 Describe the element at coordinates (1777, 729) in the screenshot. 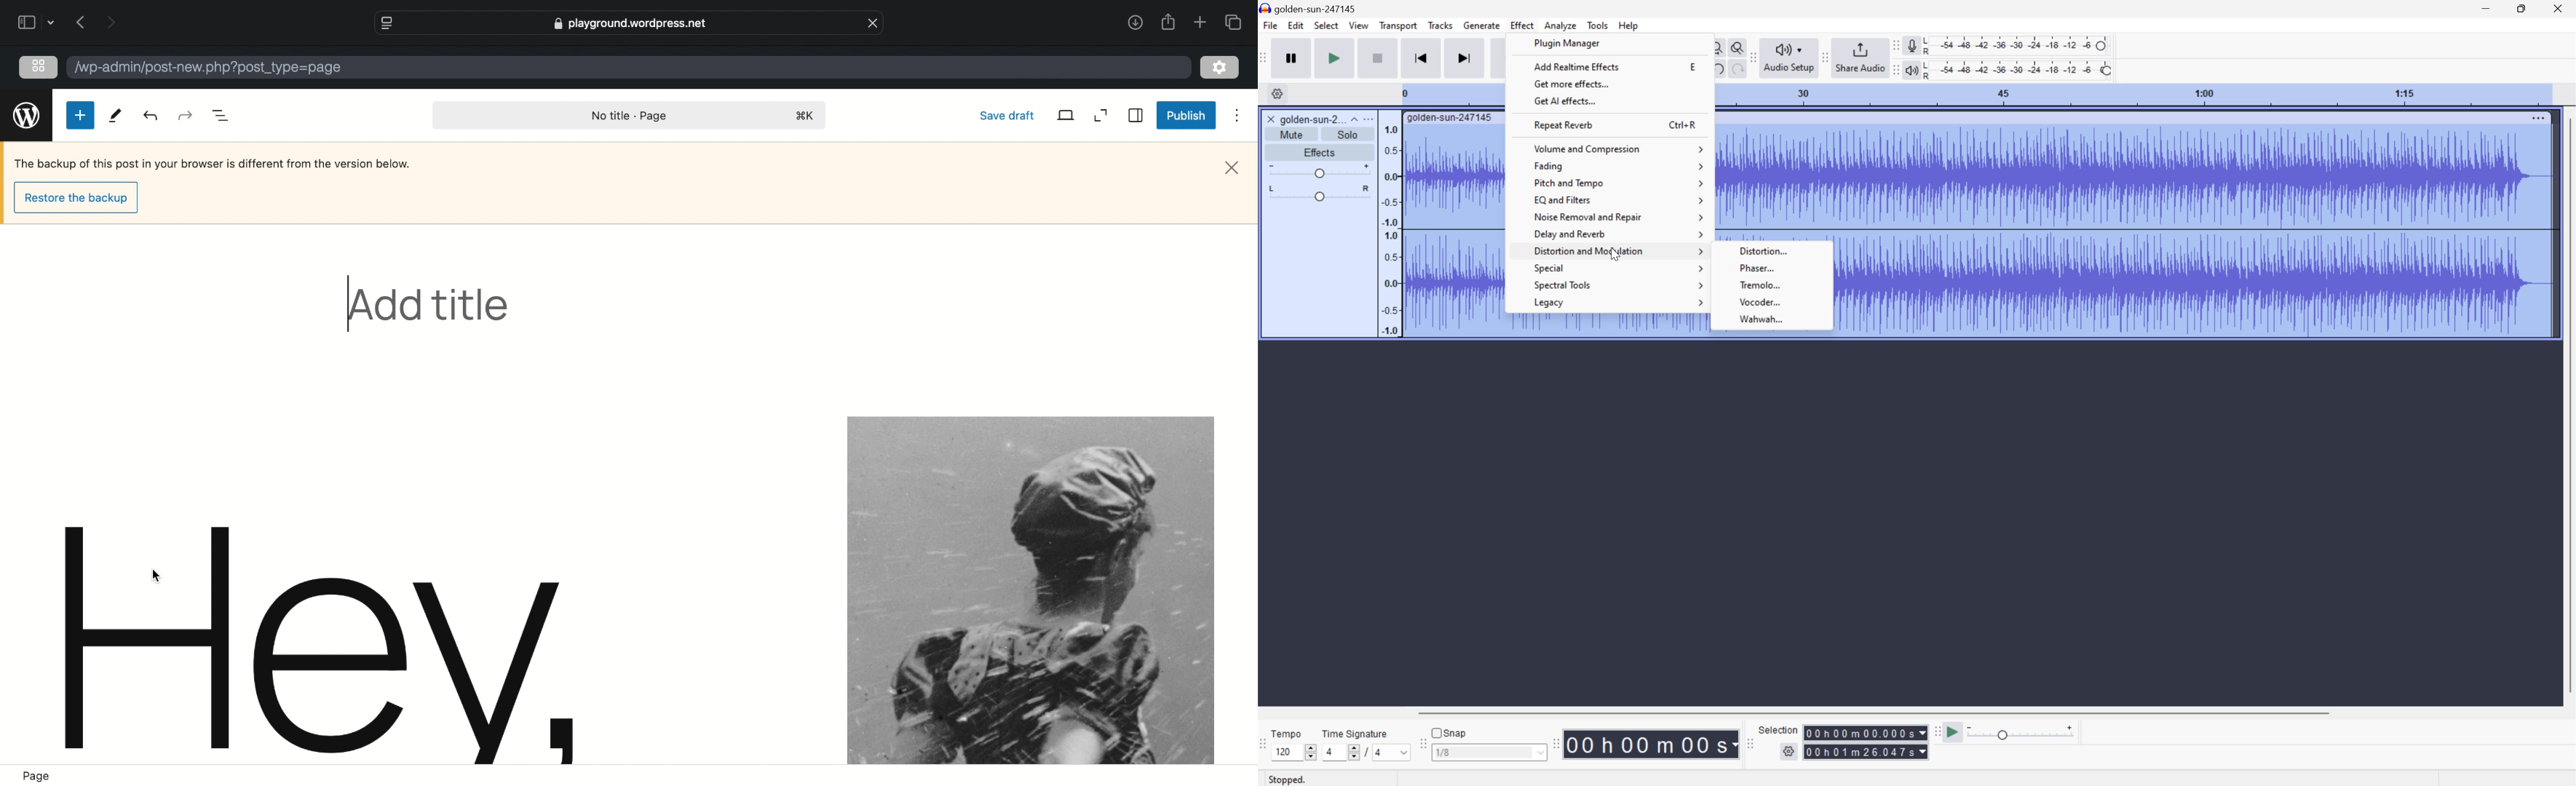

I see `Selection` at that location.